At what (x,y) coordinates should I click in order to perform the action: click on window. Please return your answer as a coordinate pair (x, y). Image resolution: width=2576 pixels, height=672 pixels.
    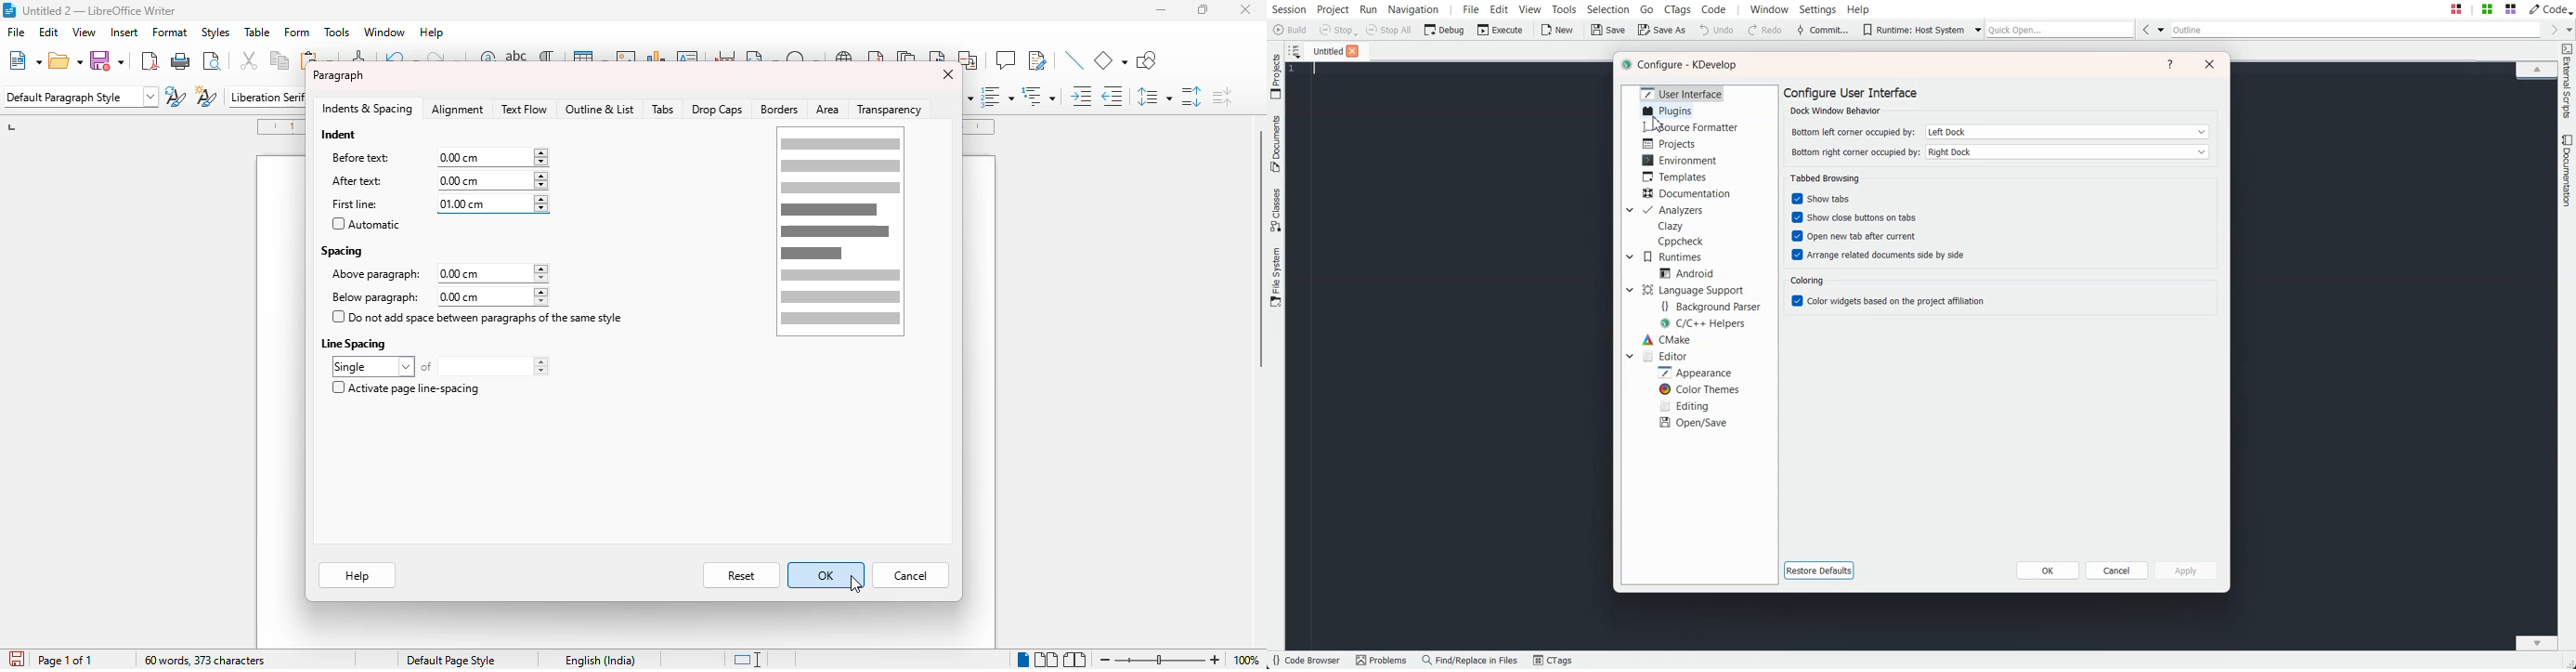
    Looking at the image, I should click on (384, 32).